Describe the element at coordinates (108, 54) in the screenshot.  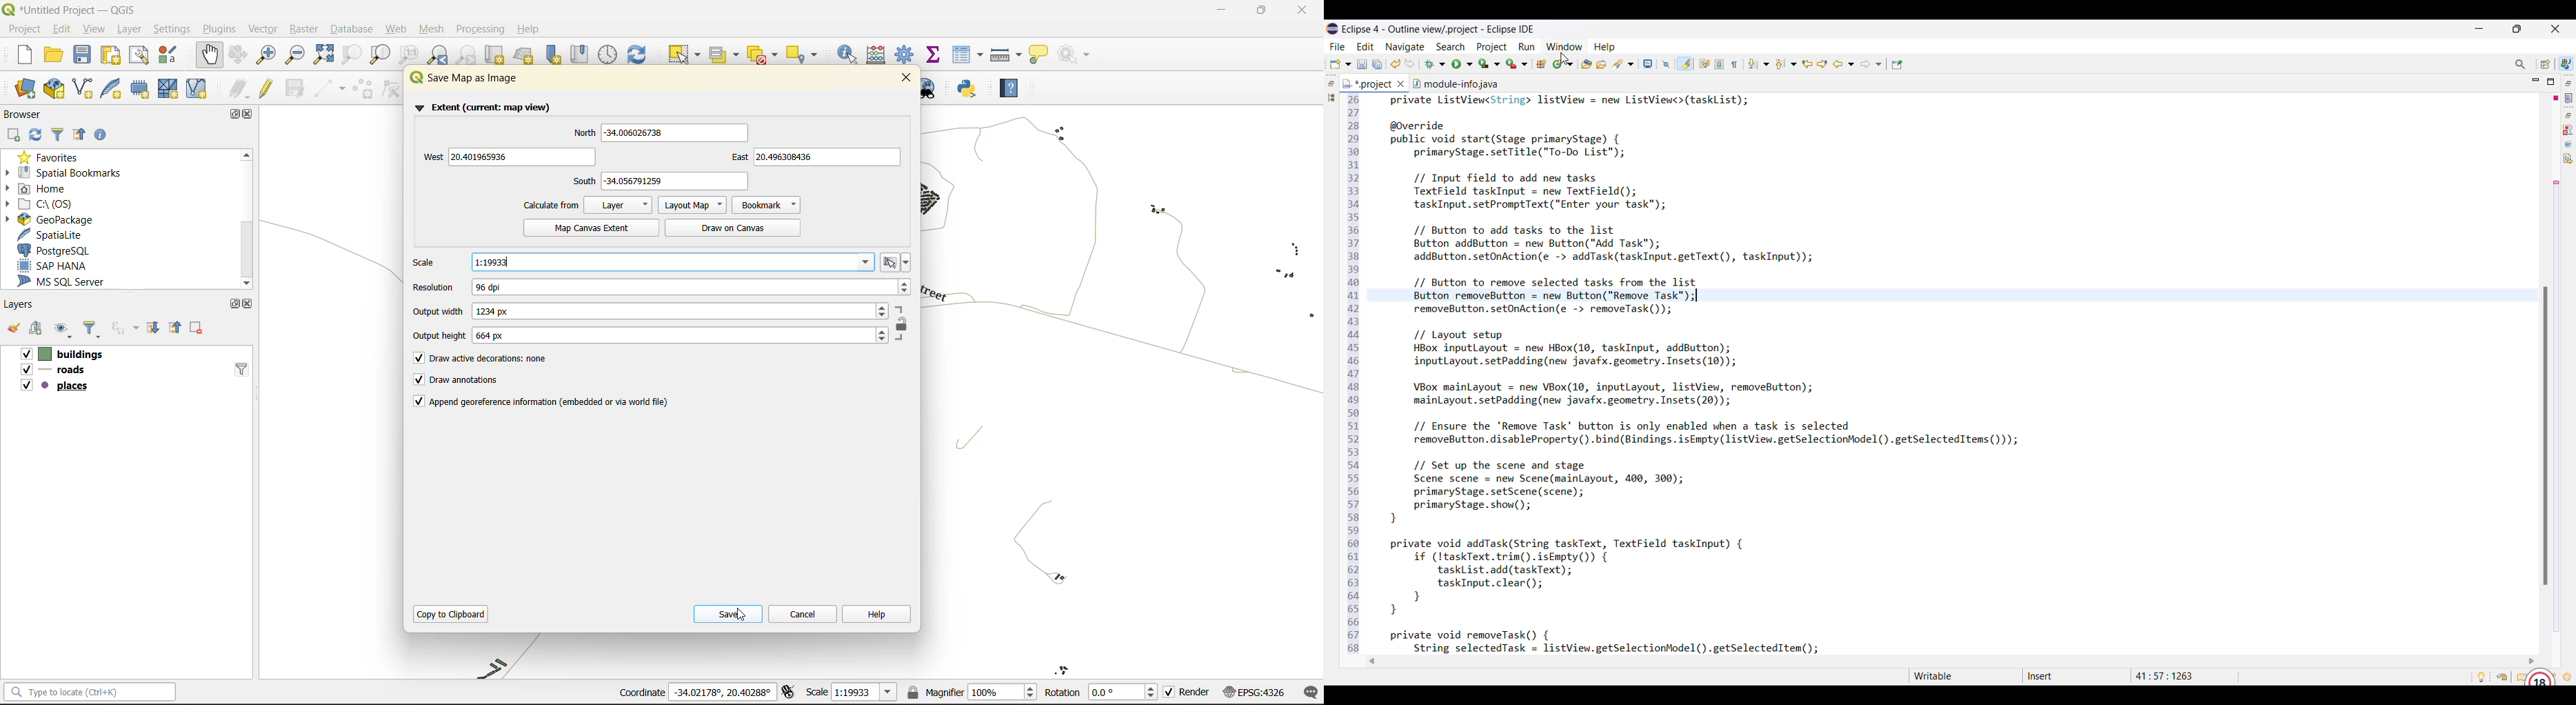
I see `print layout` at that location.